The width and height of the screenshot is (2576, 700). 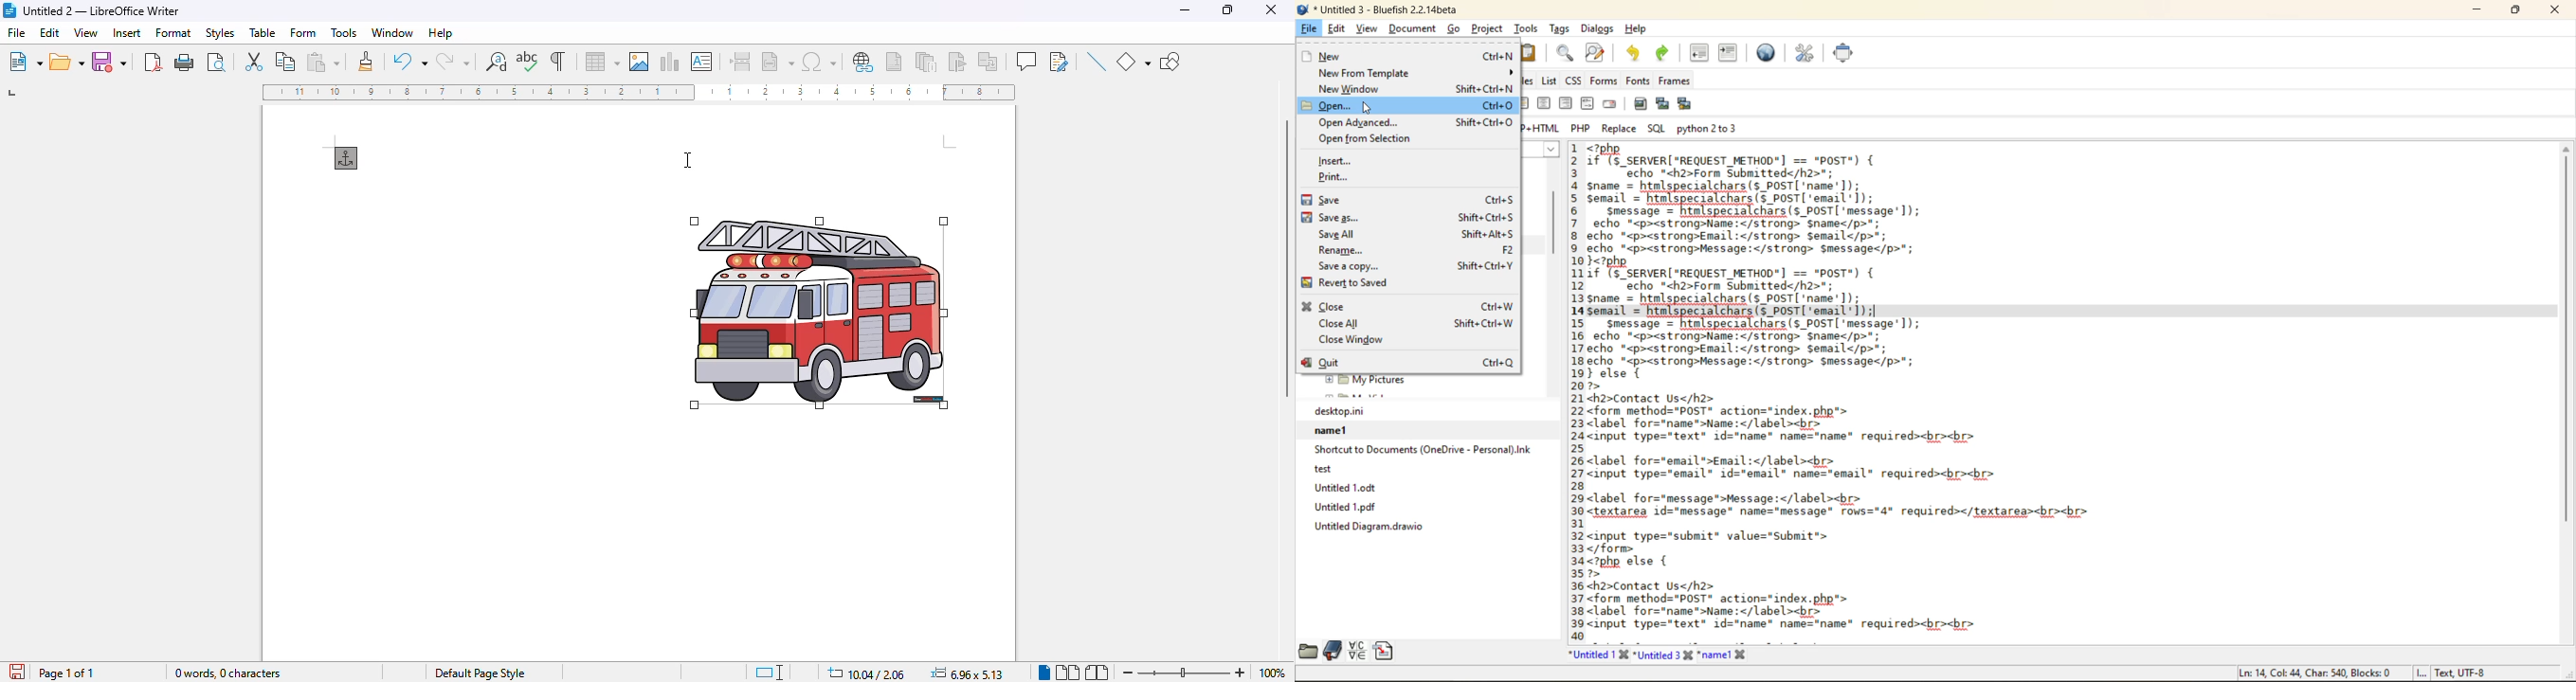 I want to click on basic shapes, so click(x=1133, y=62).